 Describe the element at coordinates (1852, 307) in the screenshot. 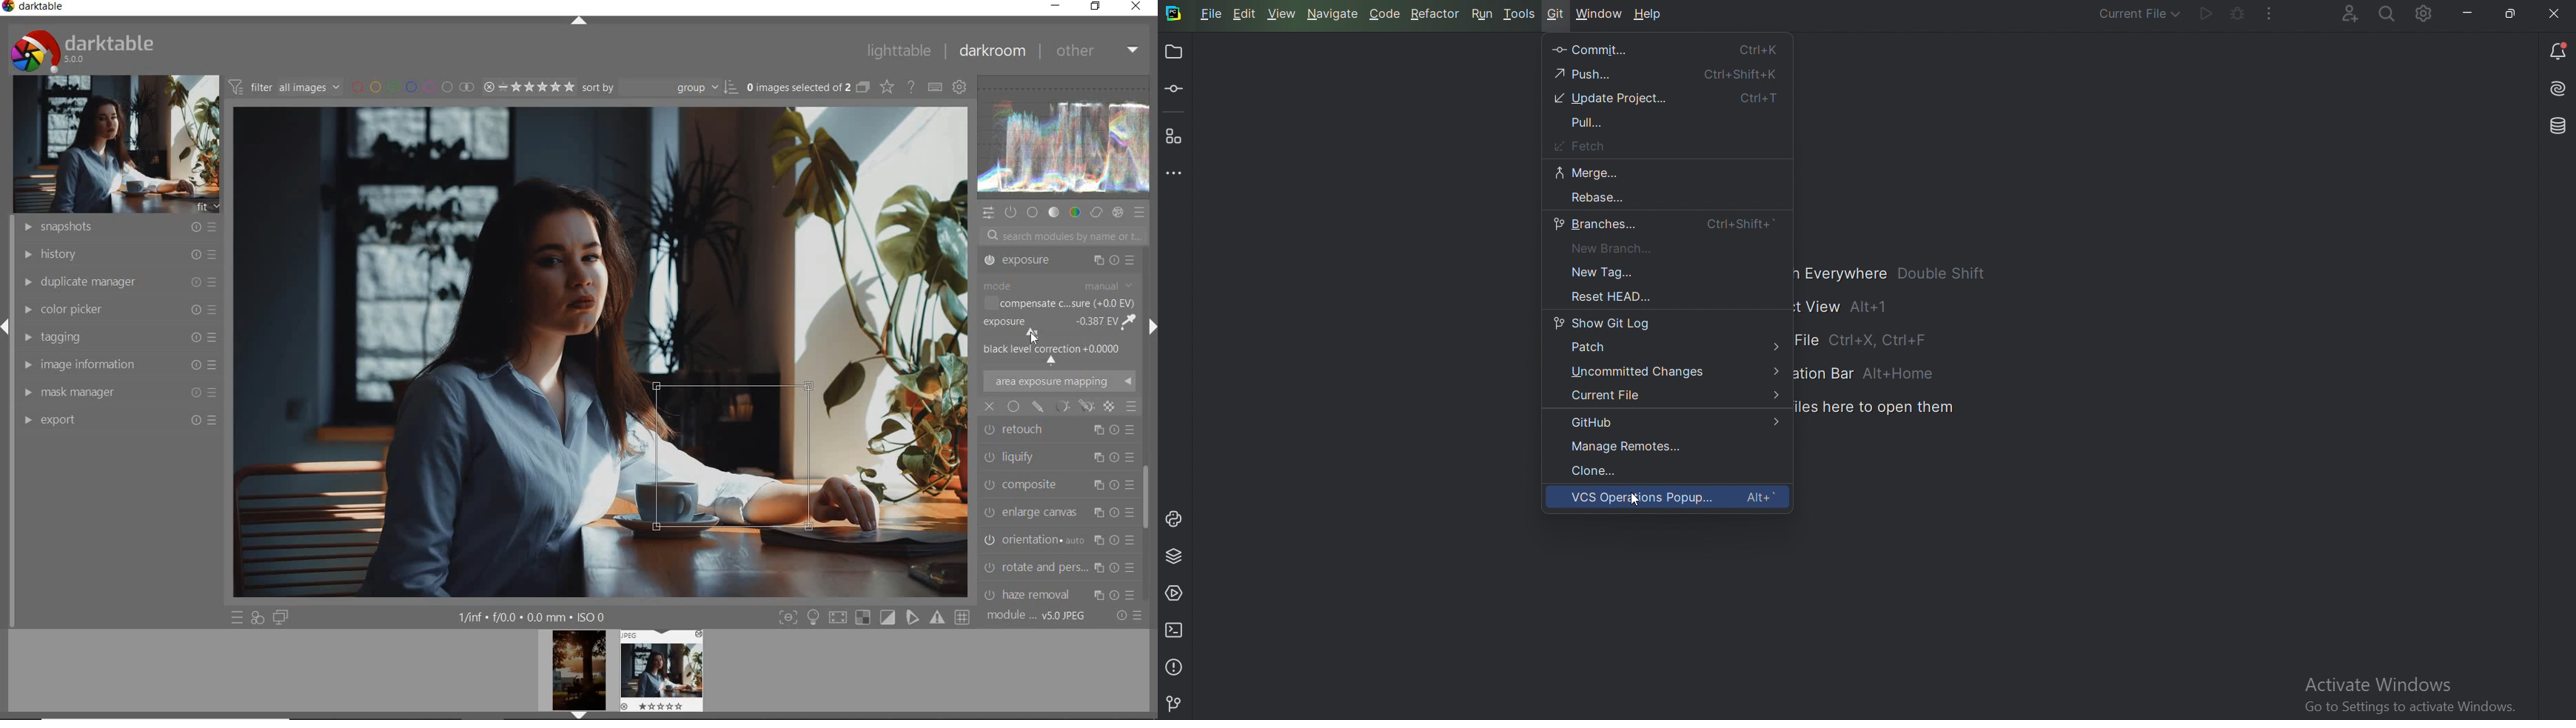

I see `Project view` at that location.